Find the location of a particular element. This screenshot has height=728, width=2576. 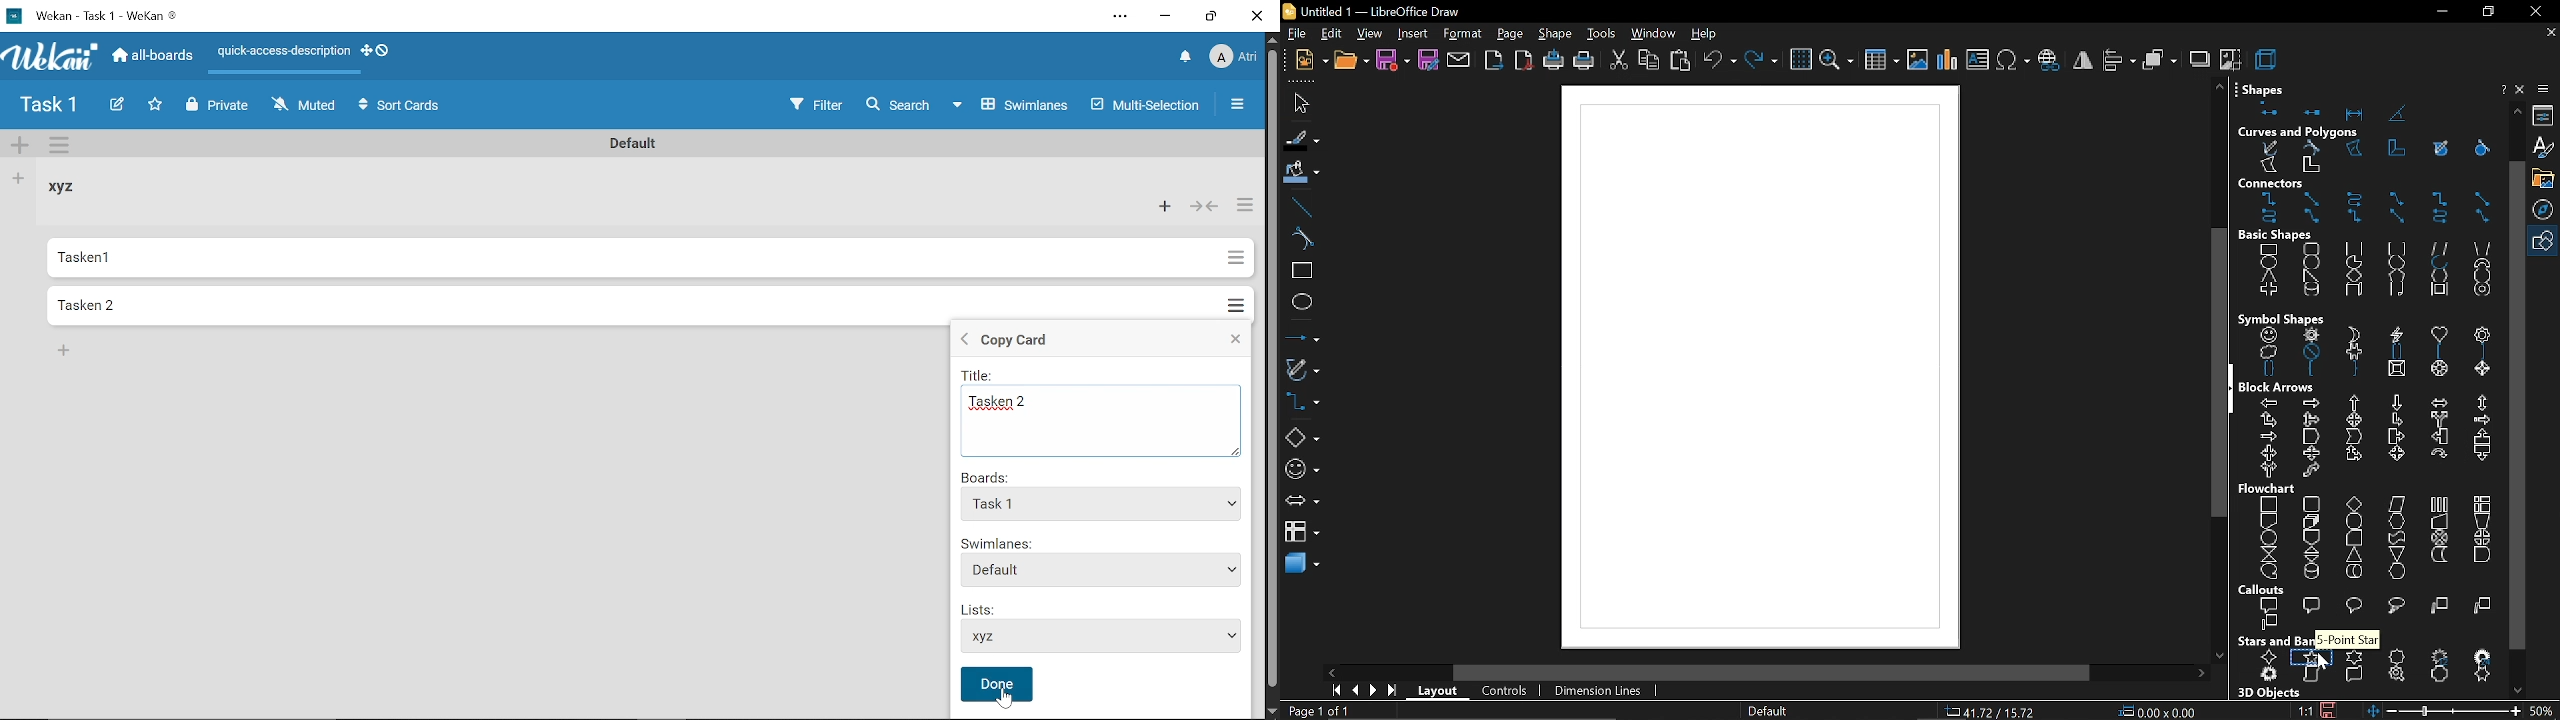

help  is located at coordinates (2502, 89).